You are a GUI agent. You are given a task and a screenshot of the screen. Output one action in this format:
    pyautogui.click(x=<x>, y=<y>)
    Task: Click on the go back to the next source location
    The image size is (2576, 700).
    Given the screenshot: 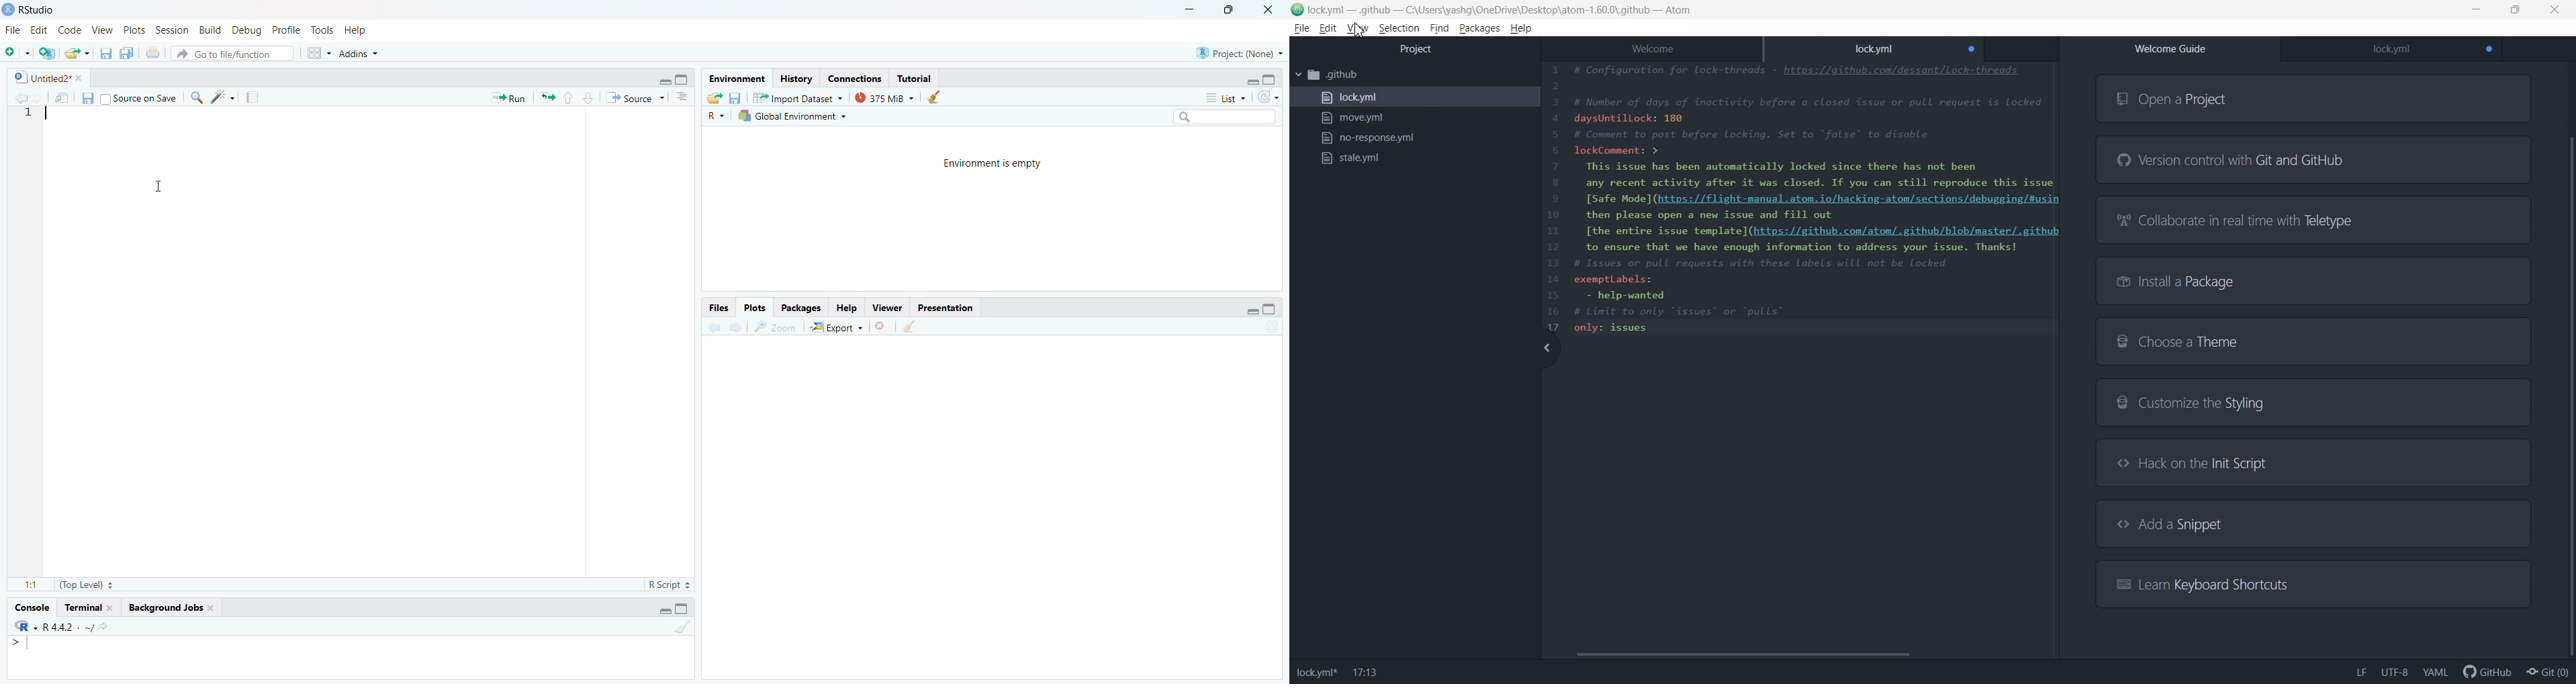 What is the action you would take?
    pyautogui.click(x=39, y=97)
    